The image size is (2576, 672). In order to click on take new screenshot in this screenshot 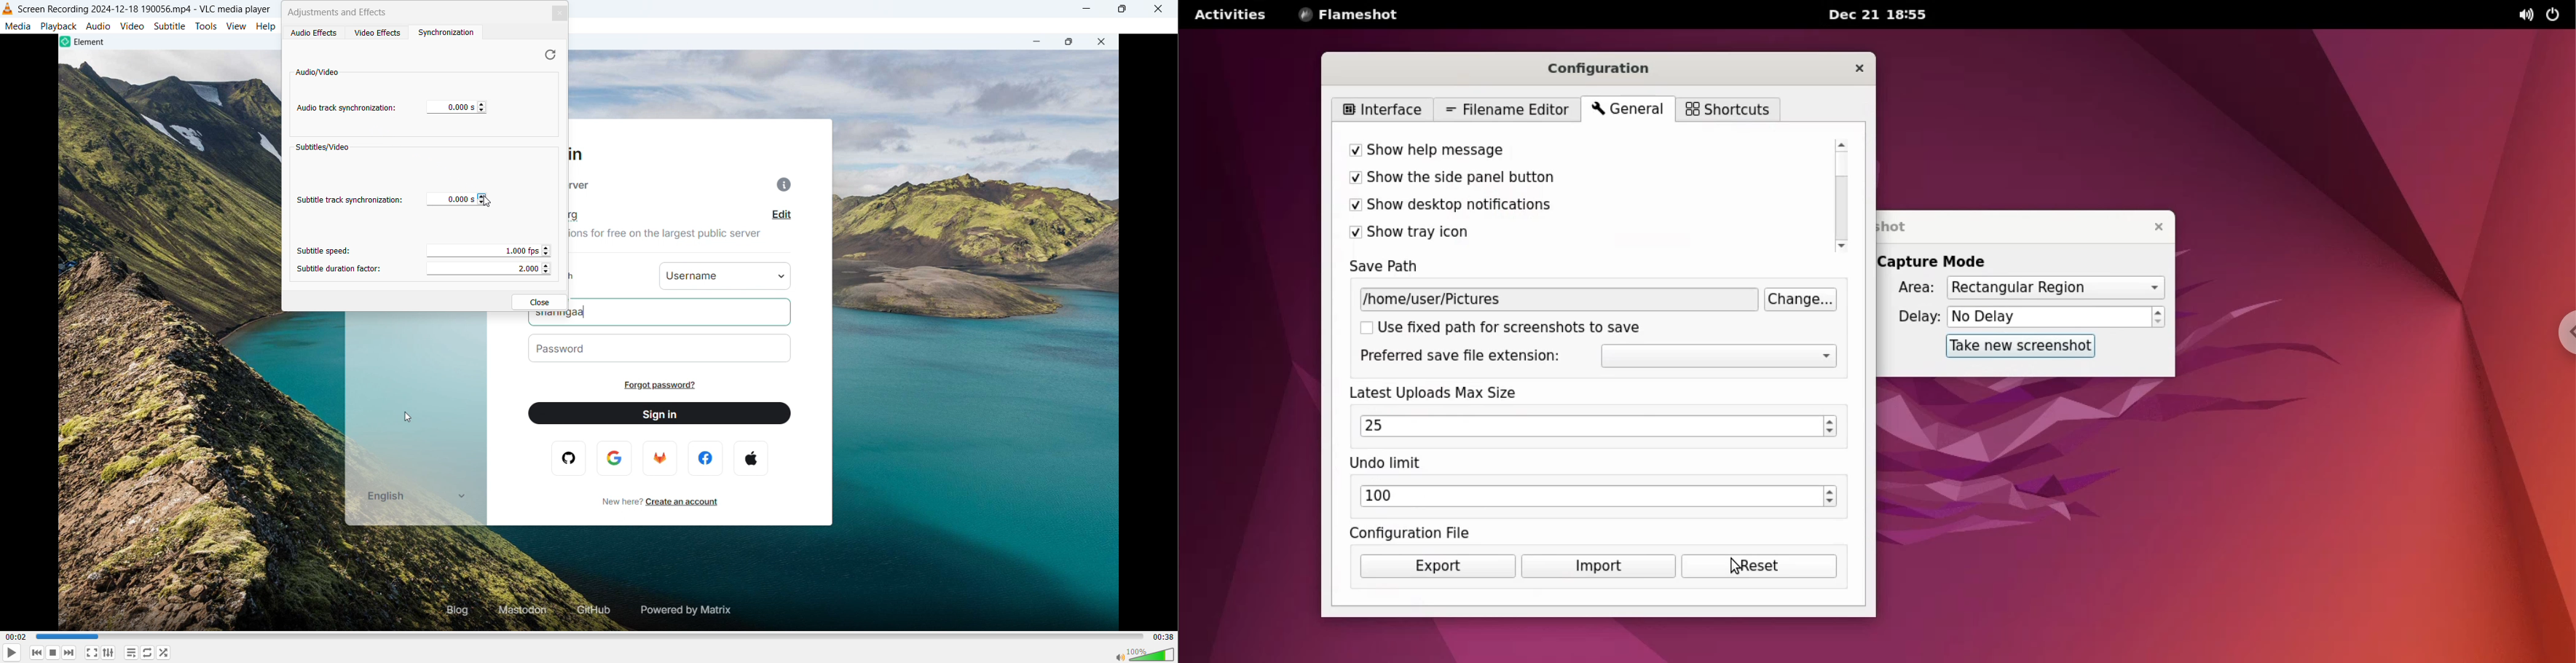, I will do `click(2014, 345)`.